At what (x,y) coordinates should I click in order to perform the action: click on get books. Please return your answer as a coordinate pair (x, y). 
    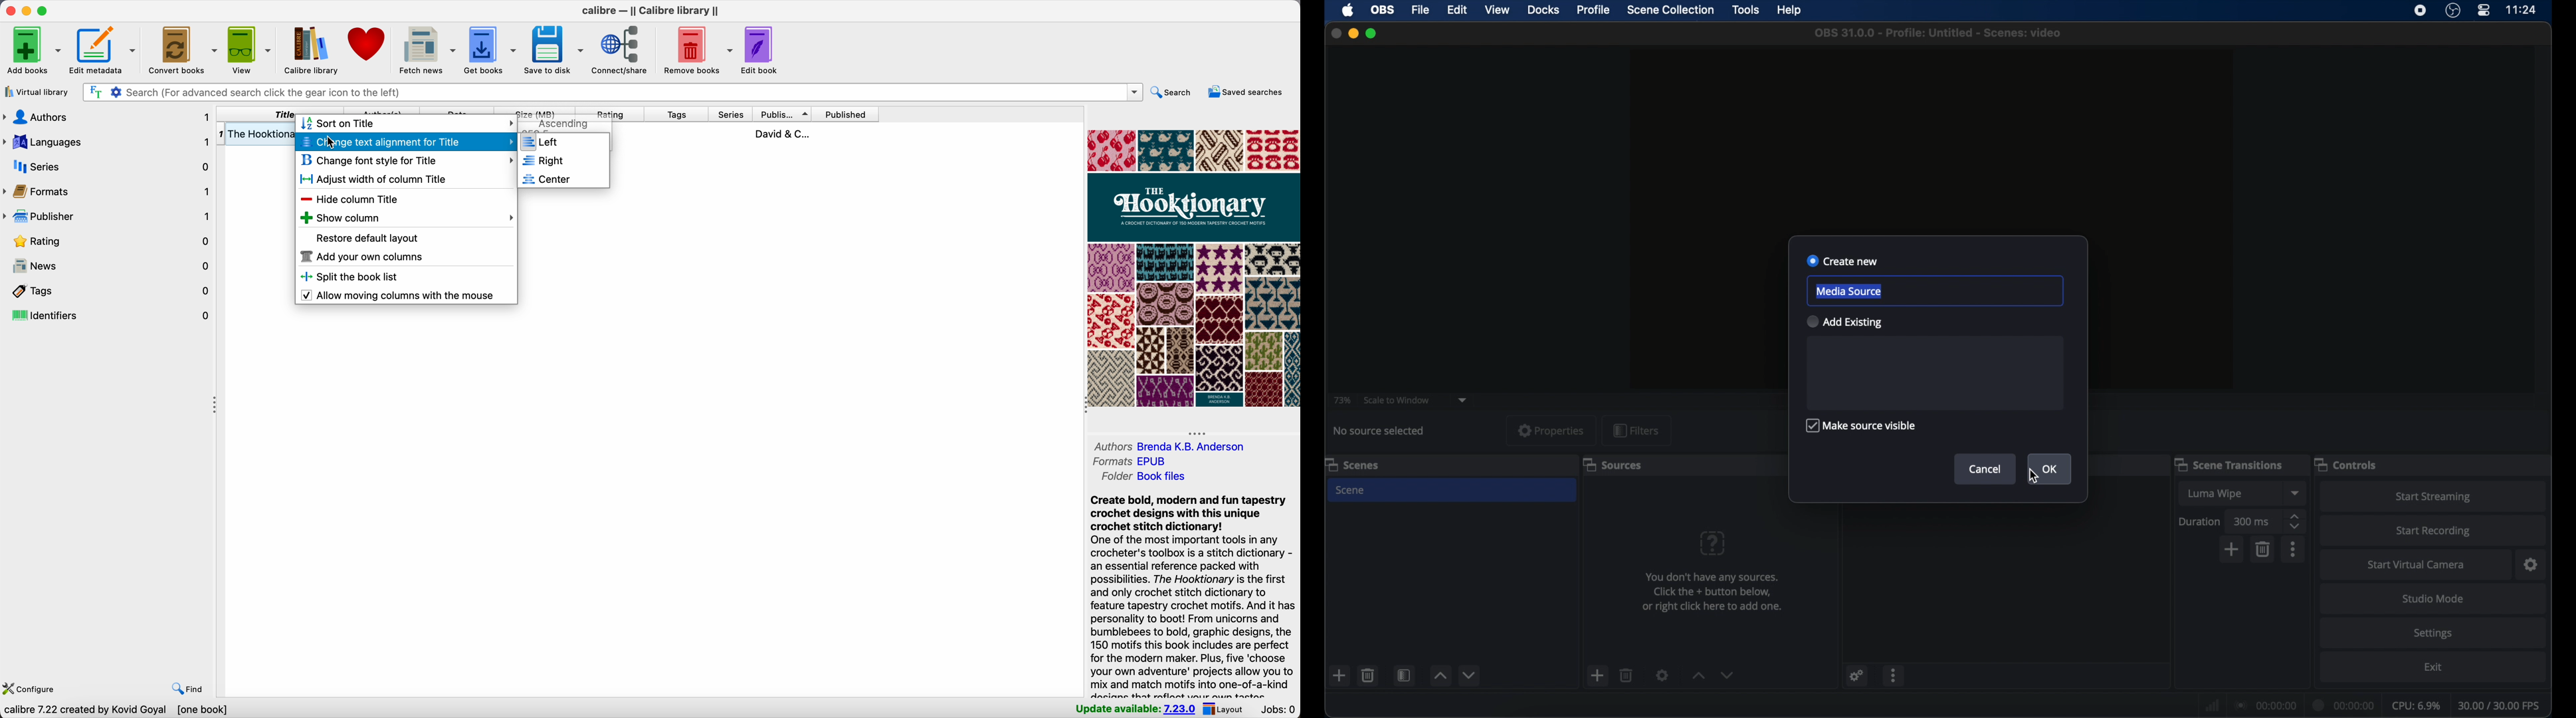
    Looking at the image, I should click on (491, 51).